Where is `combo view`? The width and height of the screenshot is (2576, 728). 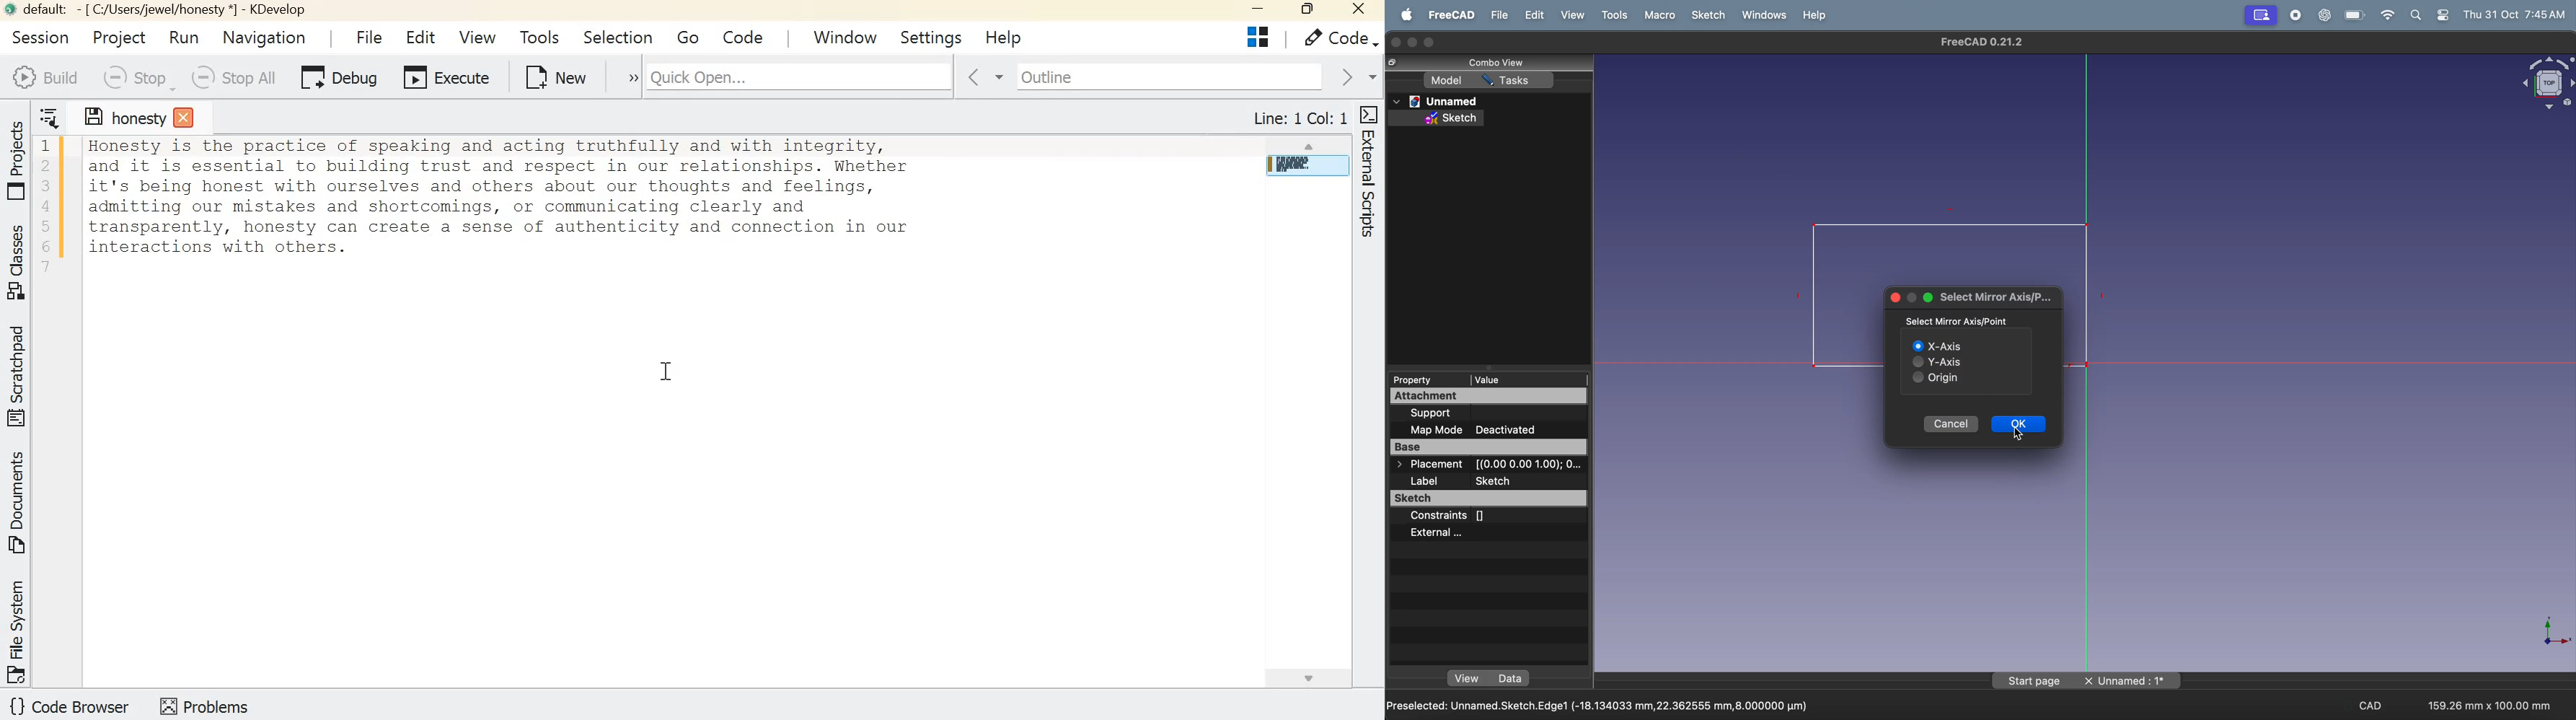
combo view is located at coordinates (1496, 62).